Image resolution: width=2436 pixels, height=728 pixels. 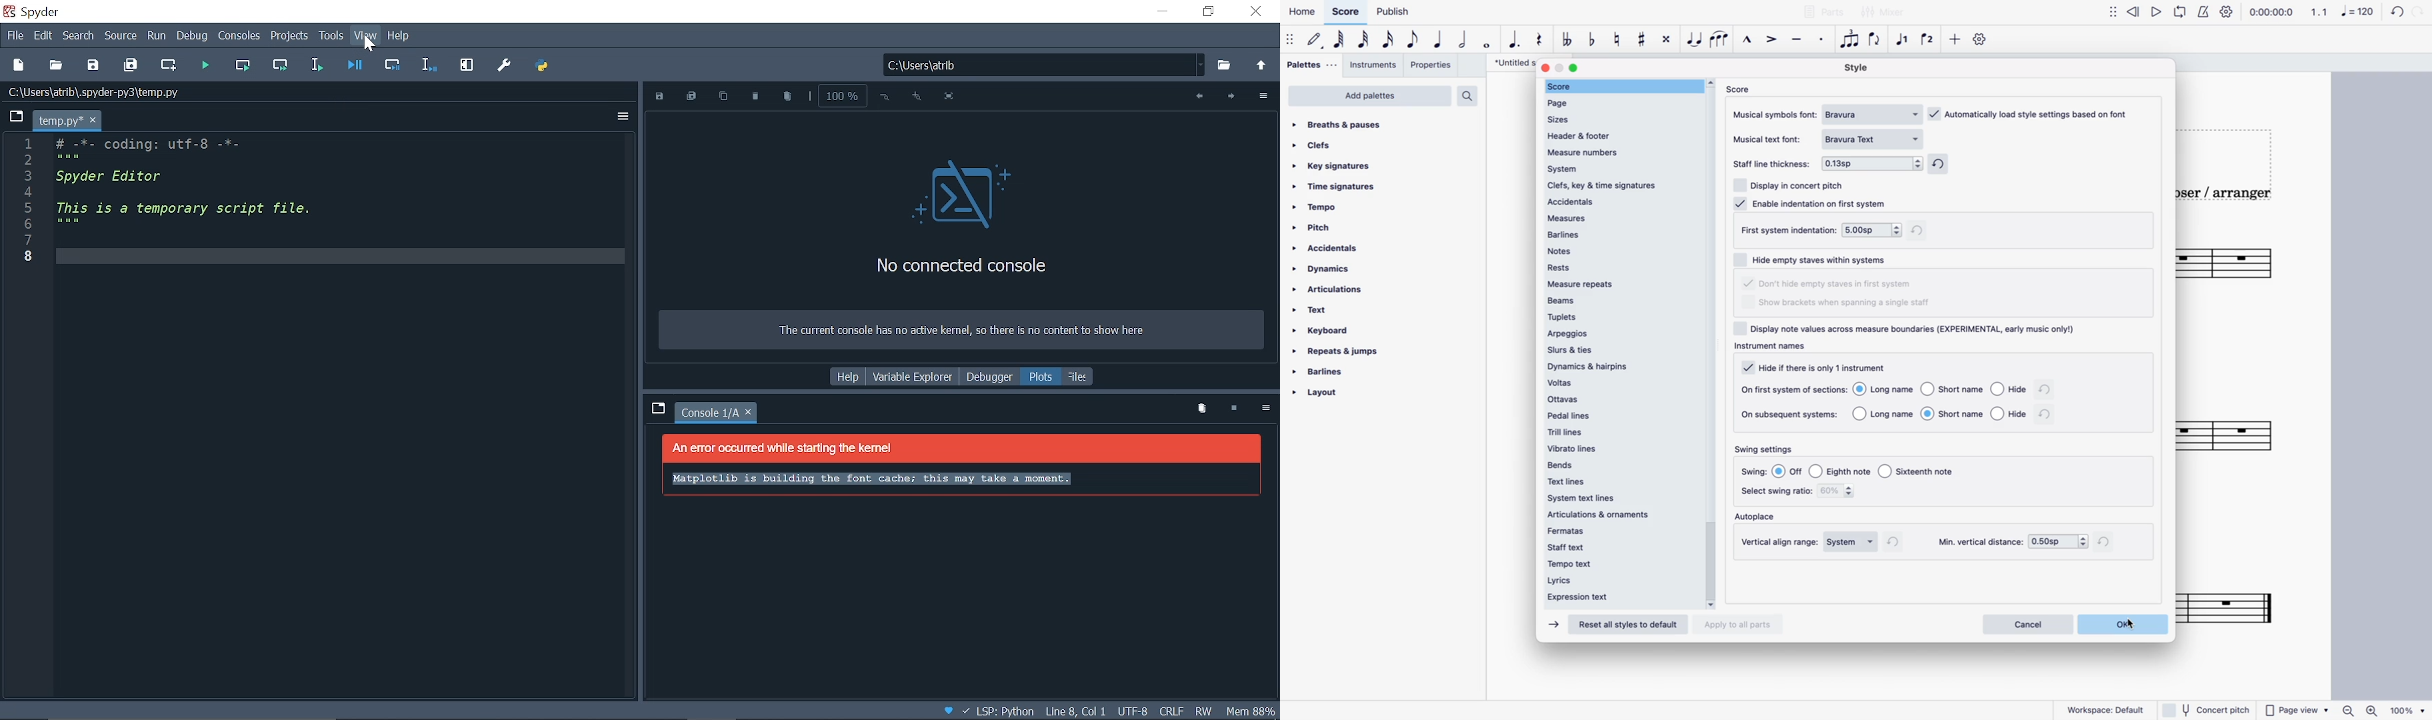 I want to click on clefs, key & time signatures, so click(x=1621, y=185).